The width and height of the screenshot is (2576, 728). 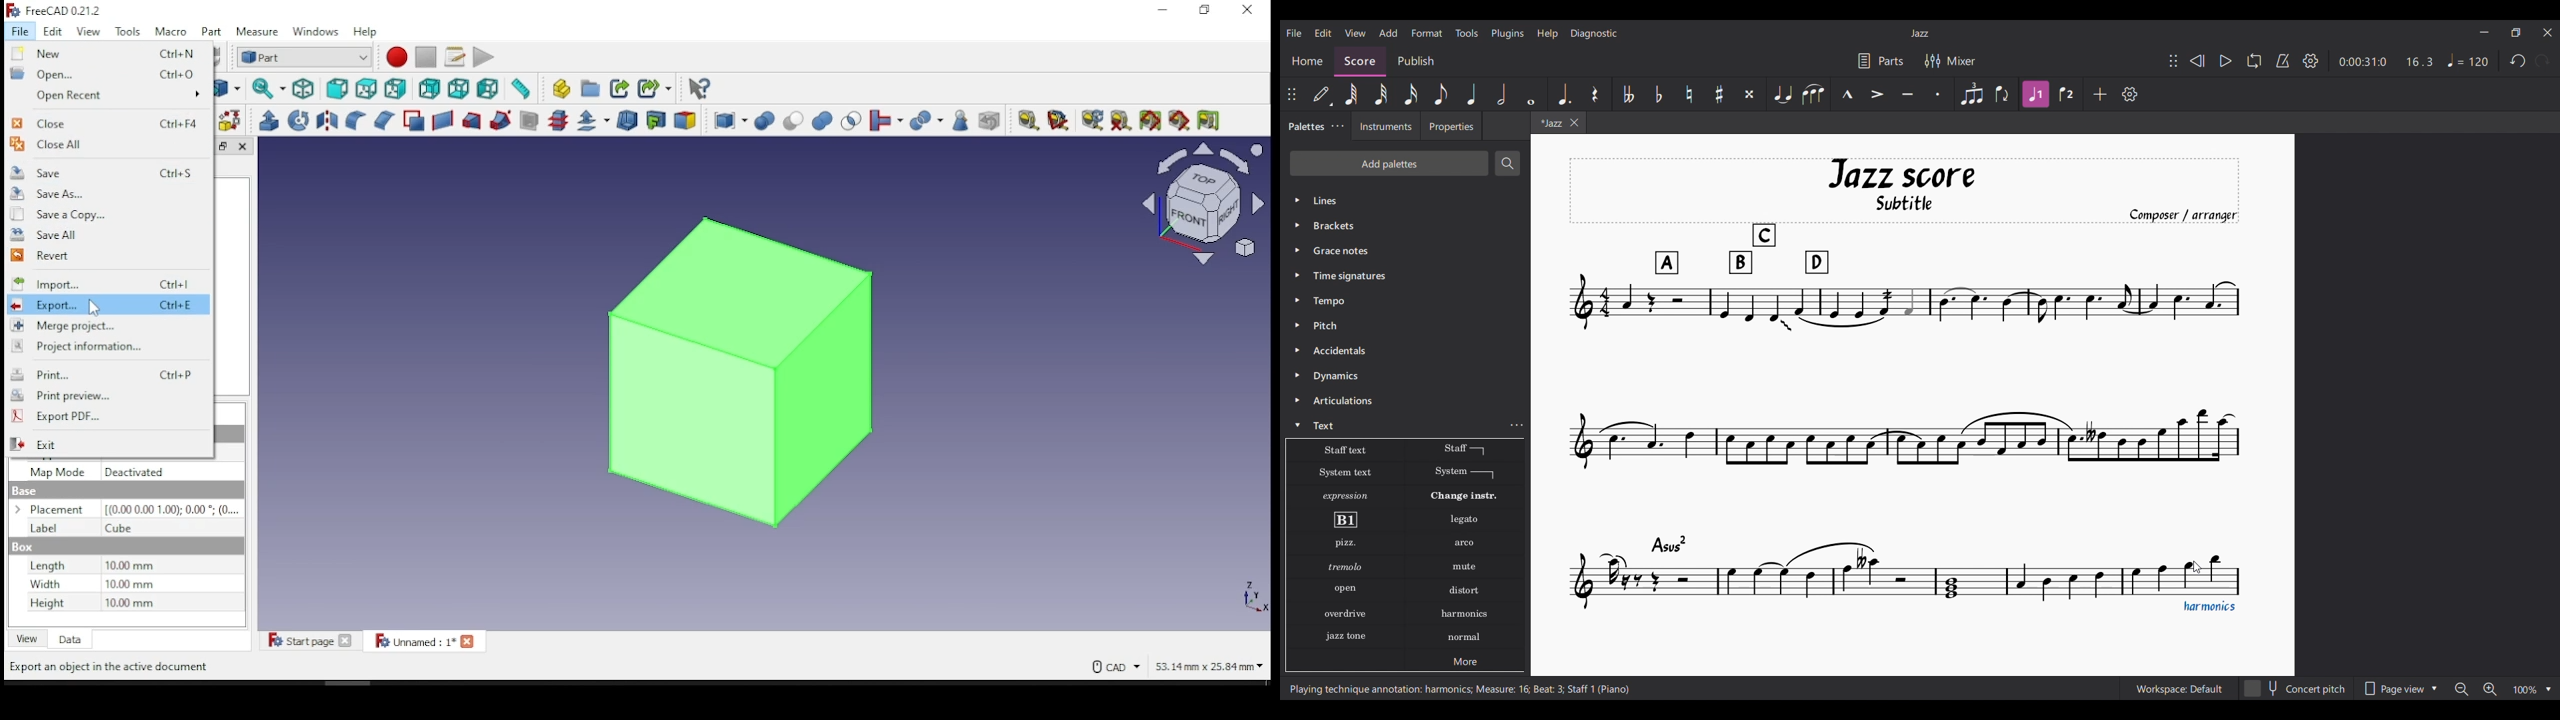 I want to click on System text, so click(x=1345, y=472).